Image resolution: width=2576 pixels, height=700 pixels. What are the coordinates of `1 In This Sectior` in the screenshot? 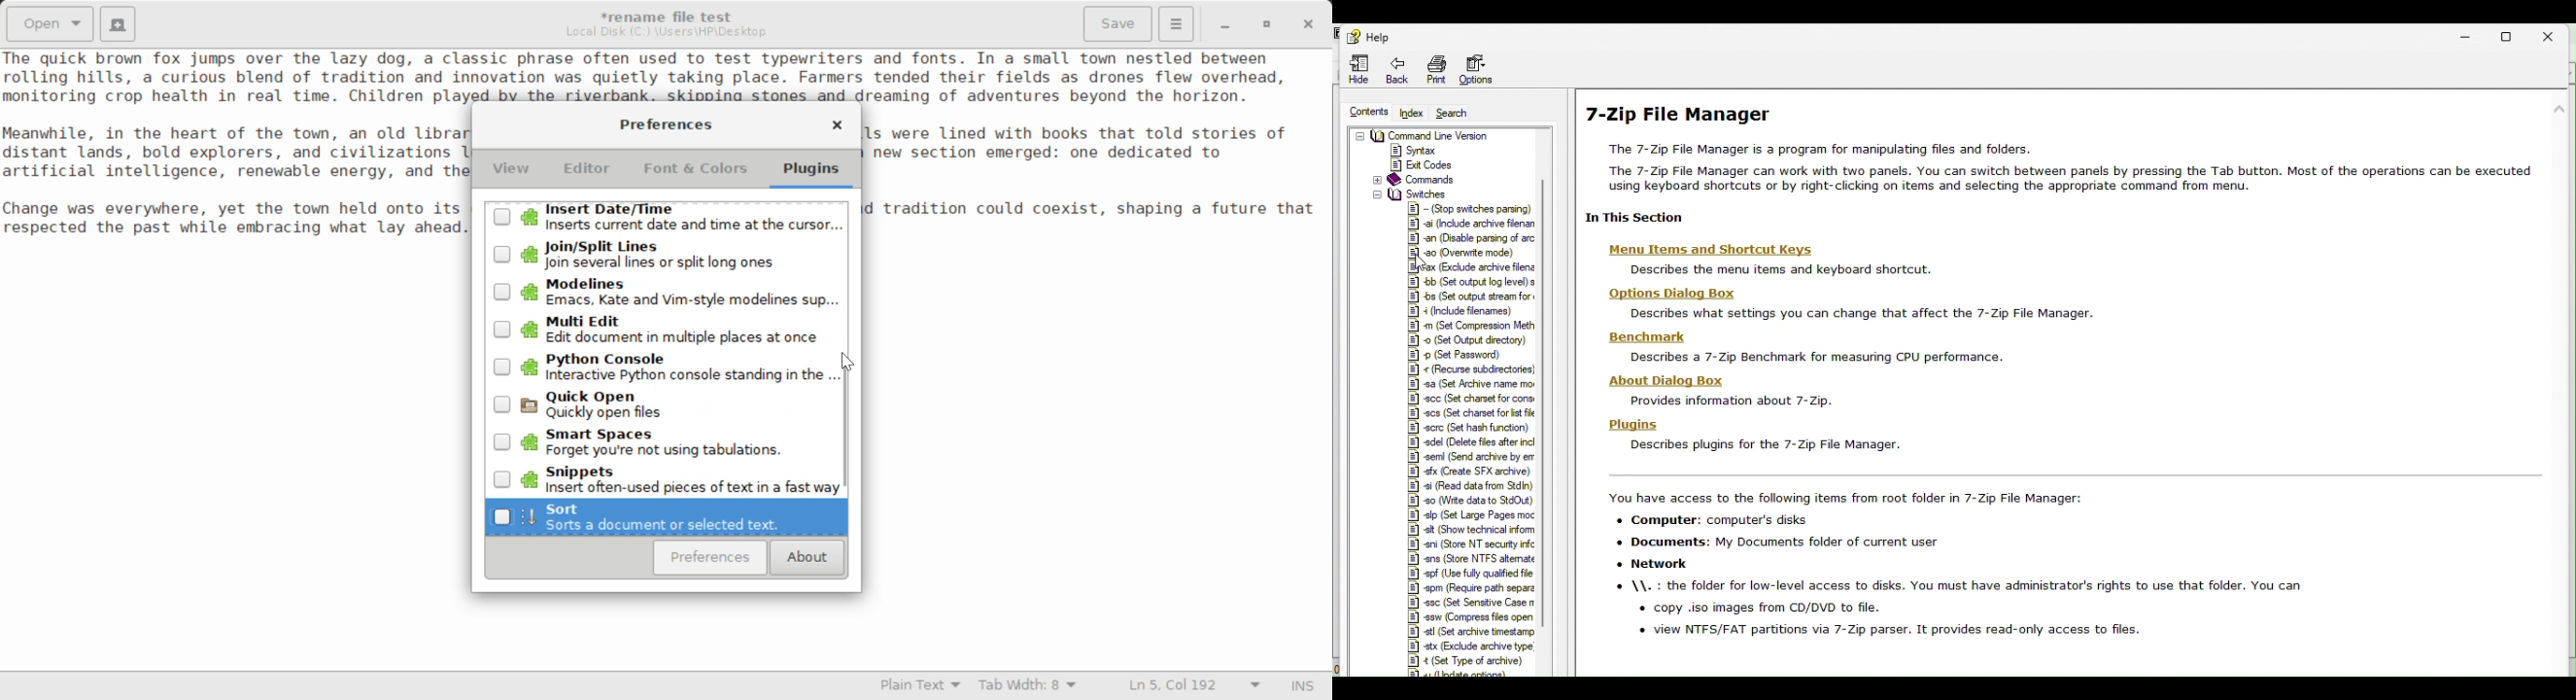 It's located at (1630, 218).